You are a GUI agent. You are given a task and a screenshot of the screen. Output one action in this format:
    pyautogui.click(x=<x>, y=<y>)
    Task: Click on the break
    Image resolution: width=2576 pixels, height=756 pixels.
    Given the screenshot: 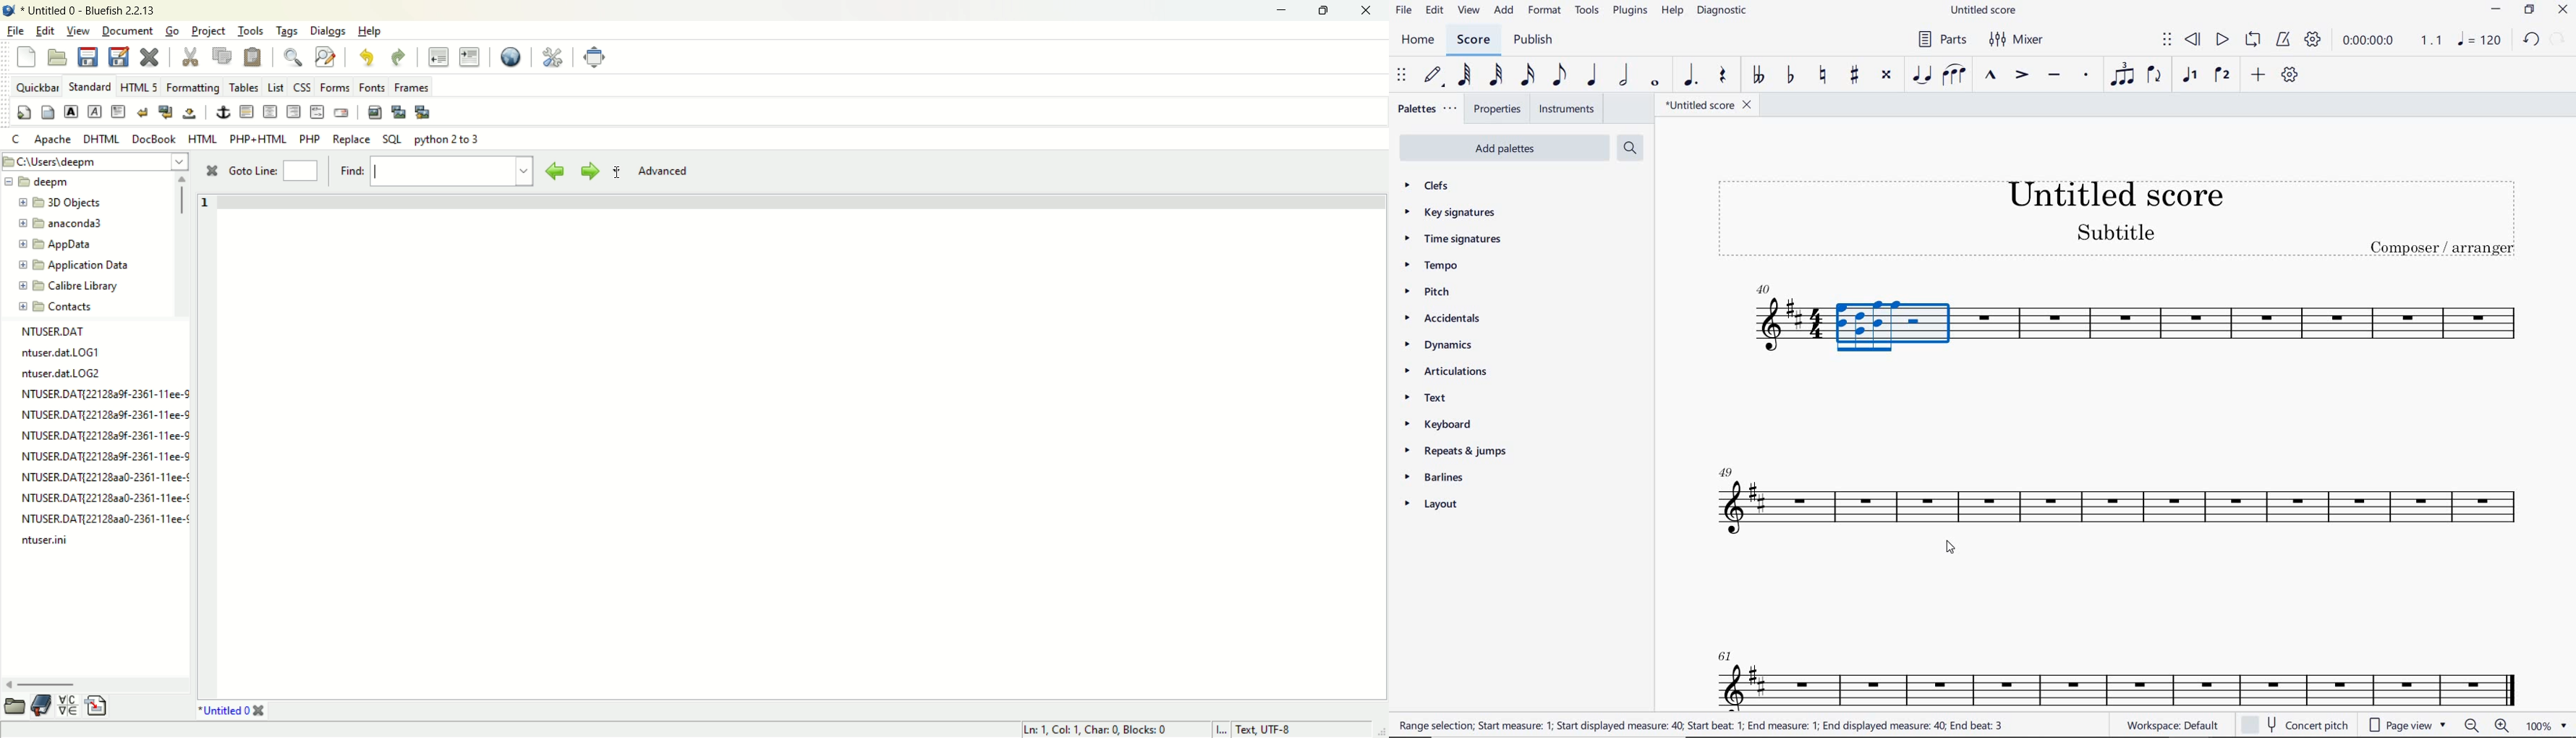 What is the action you would take?
    pyautogui.click(x=145, y=113)
    